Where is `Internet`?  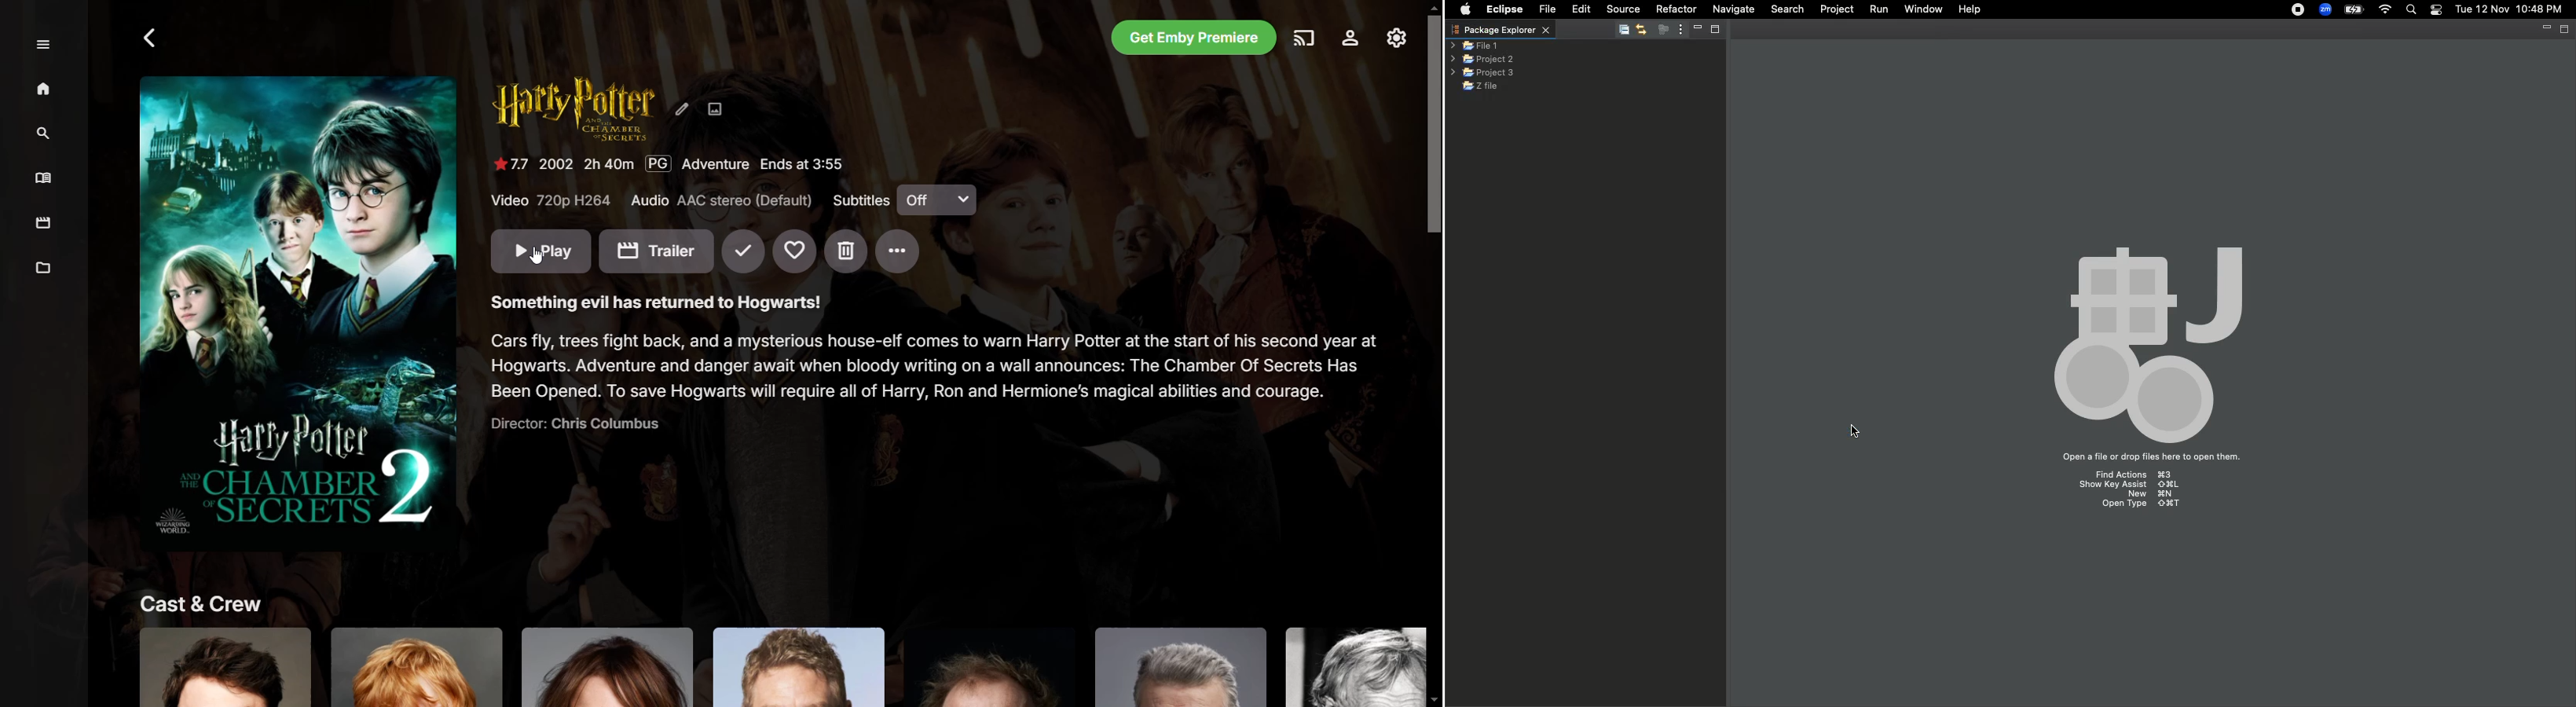
Internet is located at coordinates (2387, 9).